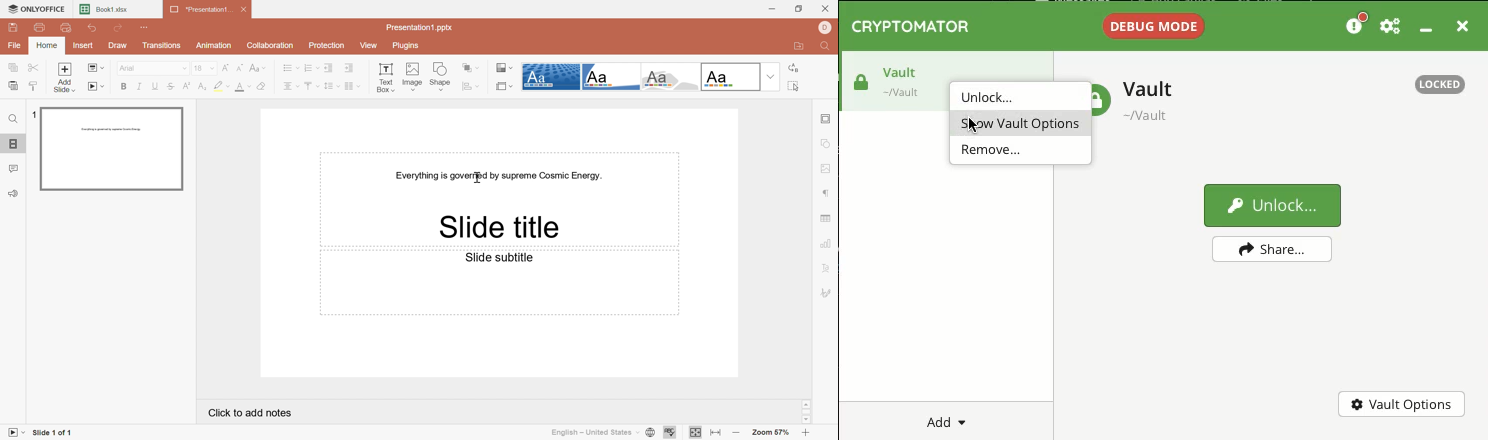 This screenshot has height=448, width=1512. Describe the element at coordinates (694, 432) in the screenshot. I see `Fit to slide` at that location.